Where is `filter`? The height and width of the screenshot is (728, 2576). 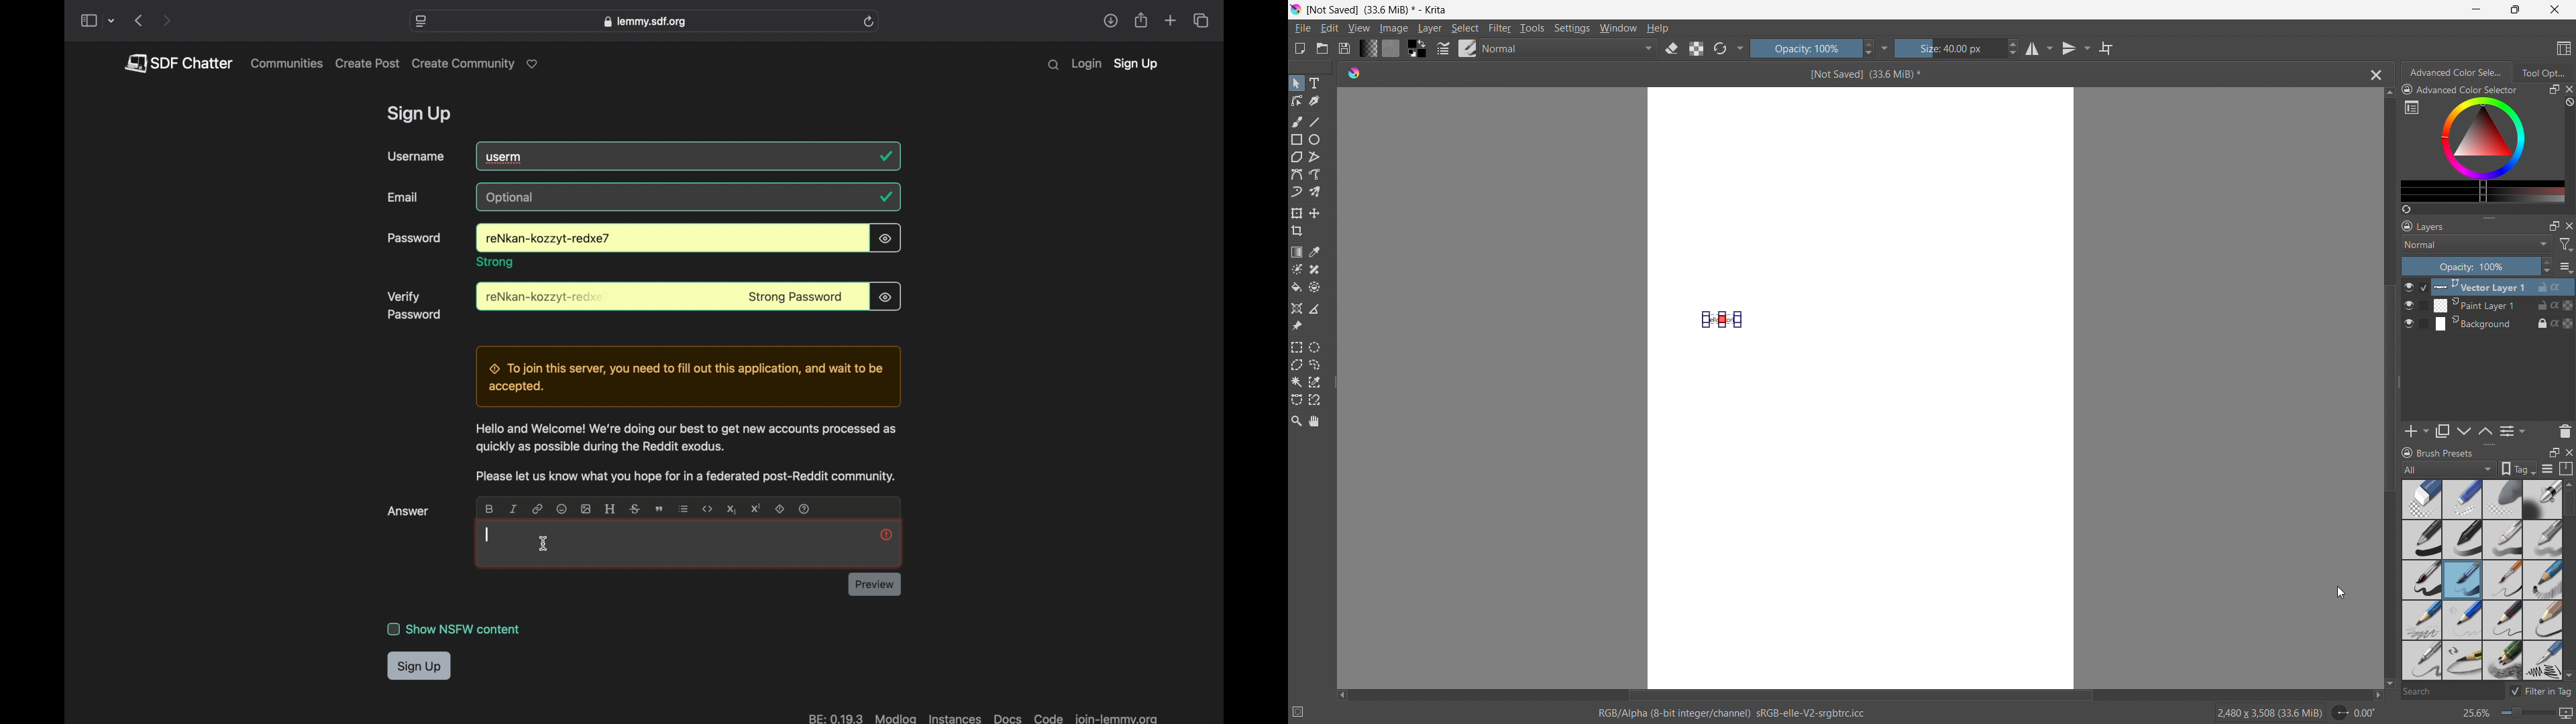
filter is located at coordinates (2567, 245).